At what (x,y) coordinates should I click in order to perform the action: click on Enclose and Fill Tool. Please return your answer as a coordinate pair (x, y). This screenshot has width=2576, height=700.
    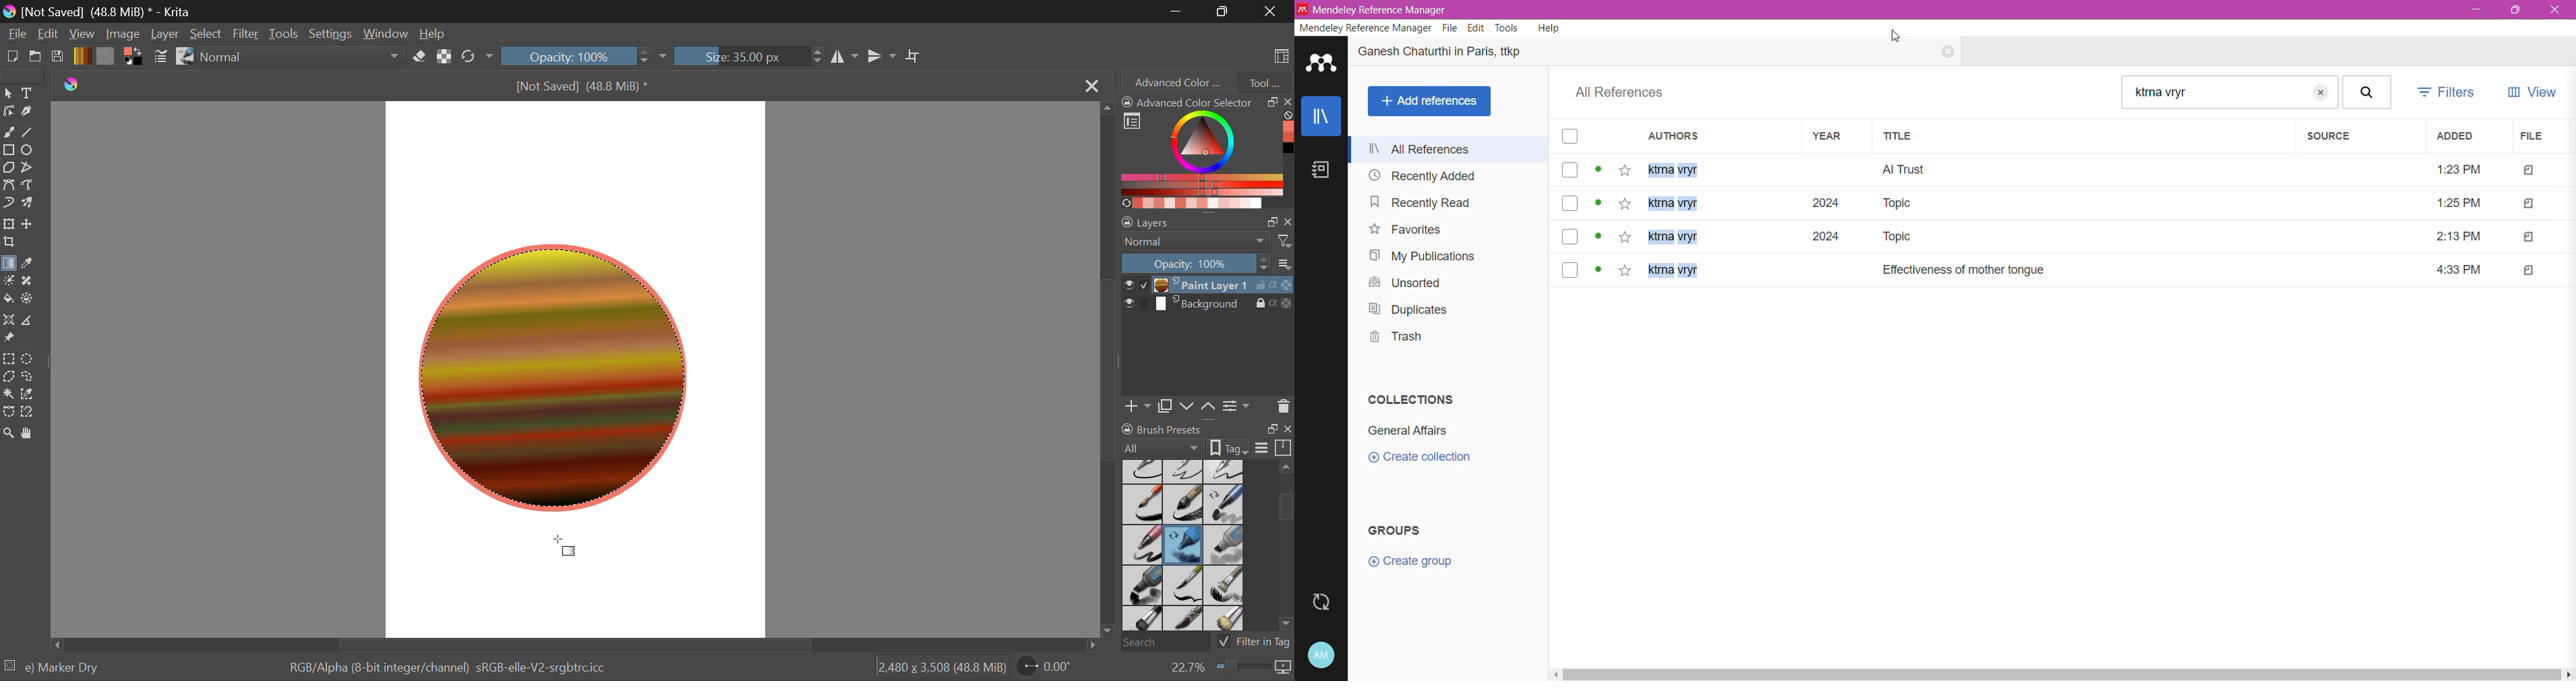
    Looking at the image, I should click on (28, 299).